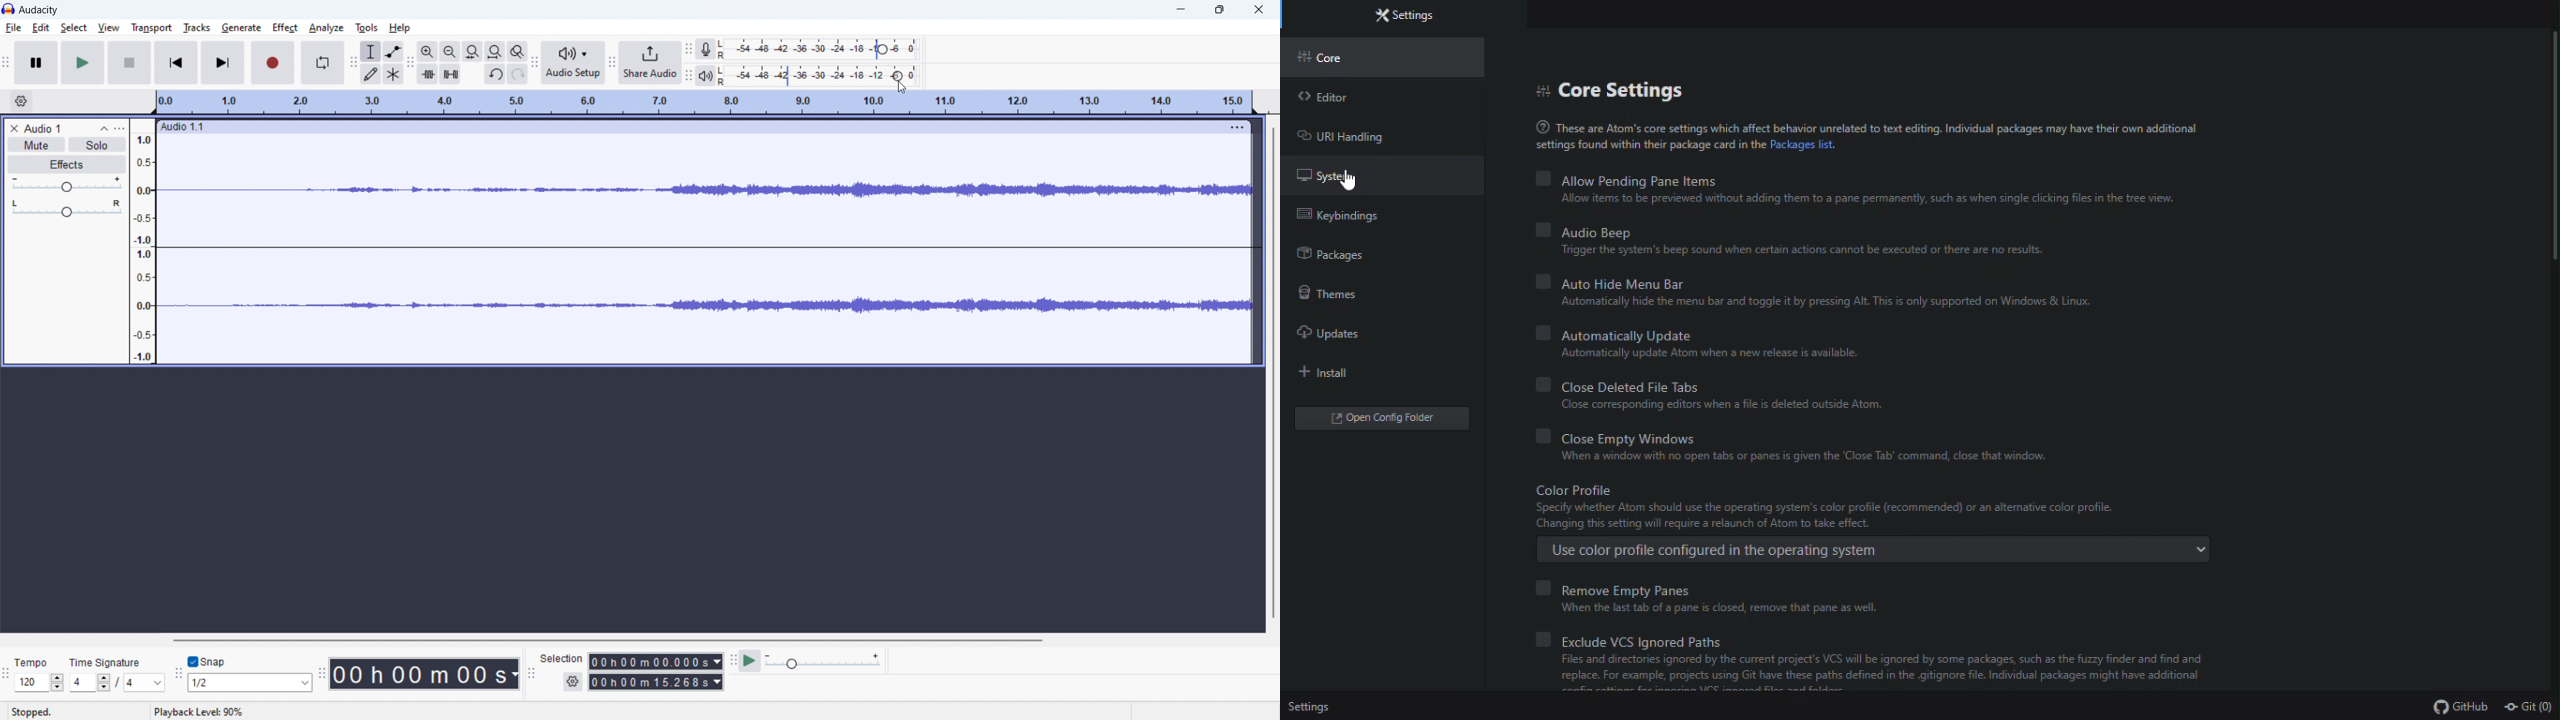 The height and width of the screenshot is (728, 2576). Describe the element at coordinates (371, 51) in the screenshot. I see `selection tool` at that location.